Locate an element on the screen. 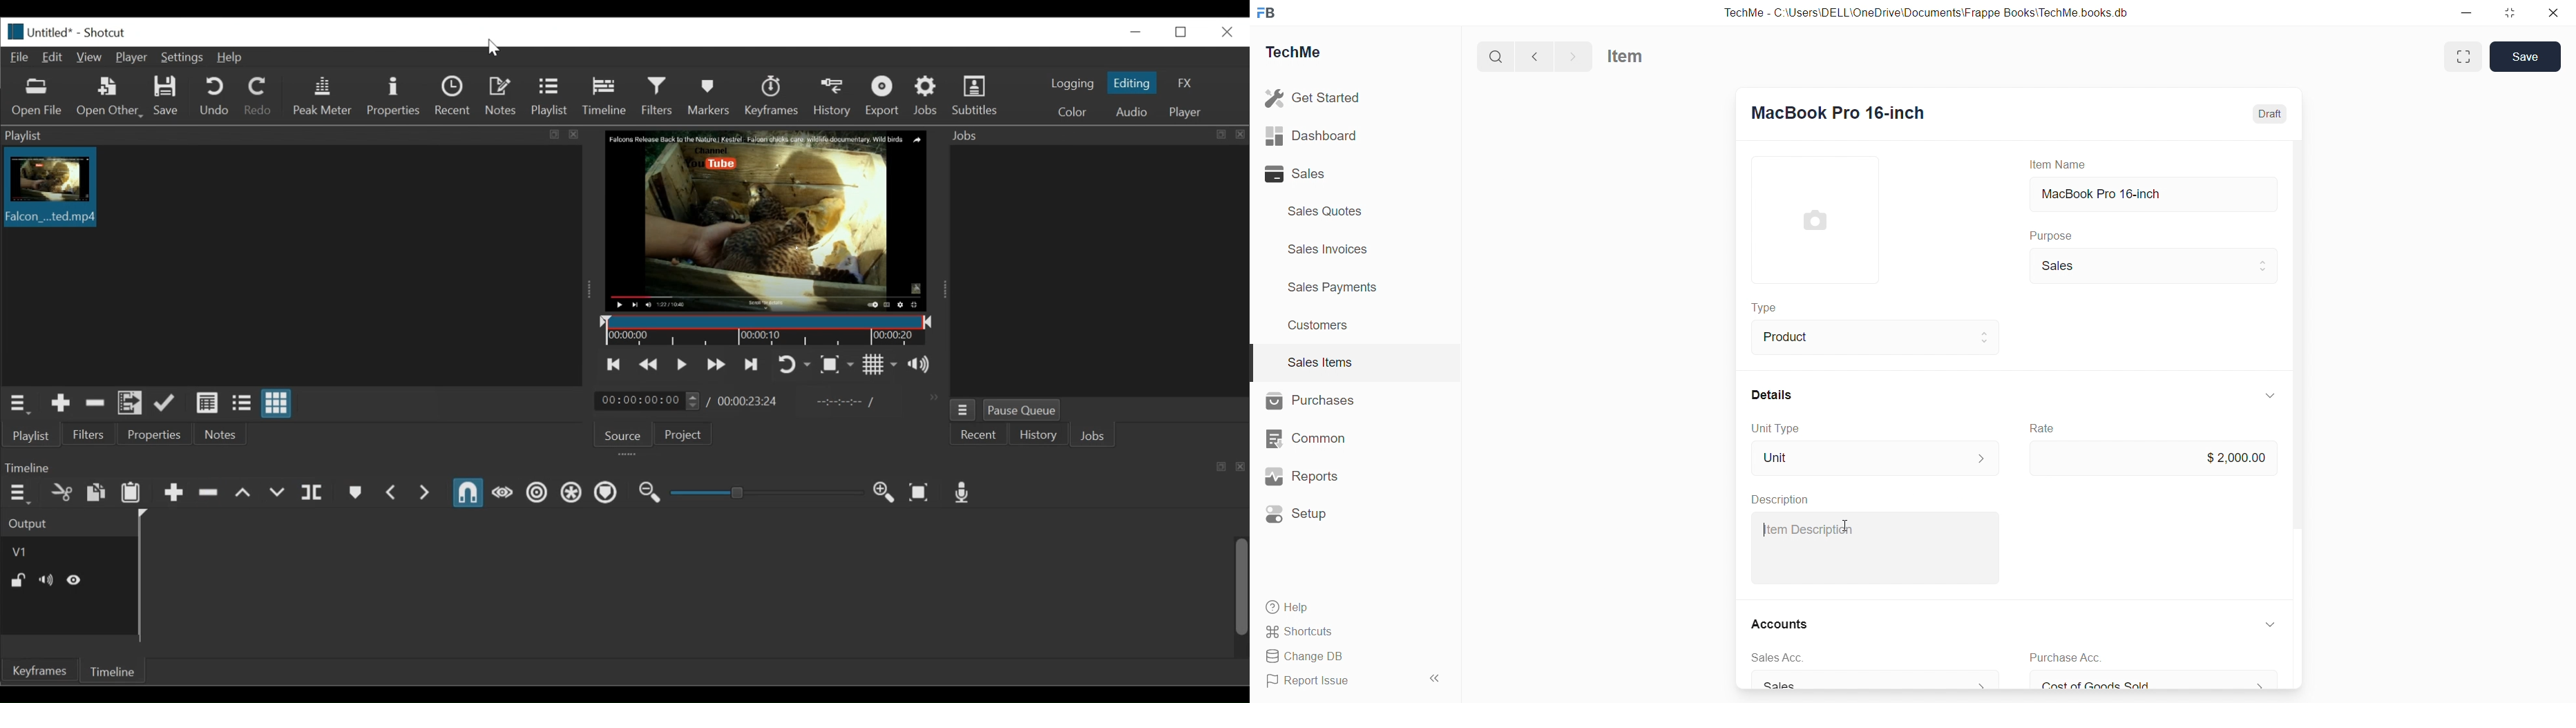 The width and height of the screenshot is (2576, 728). Properties is located at coordinates (158, 436).